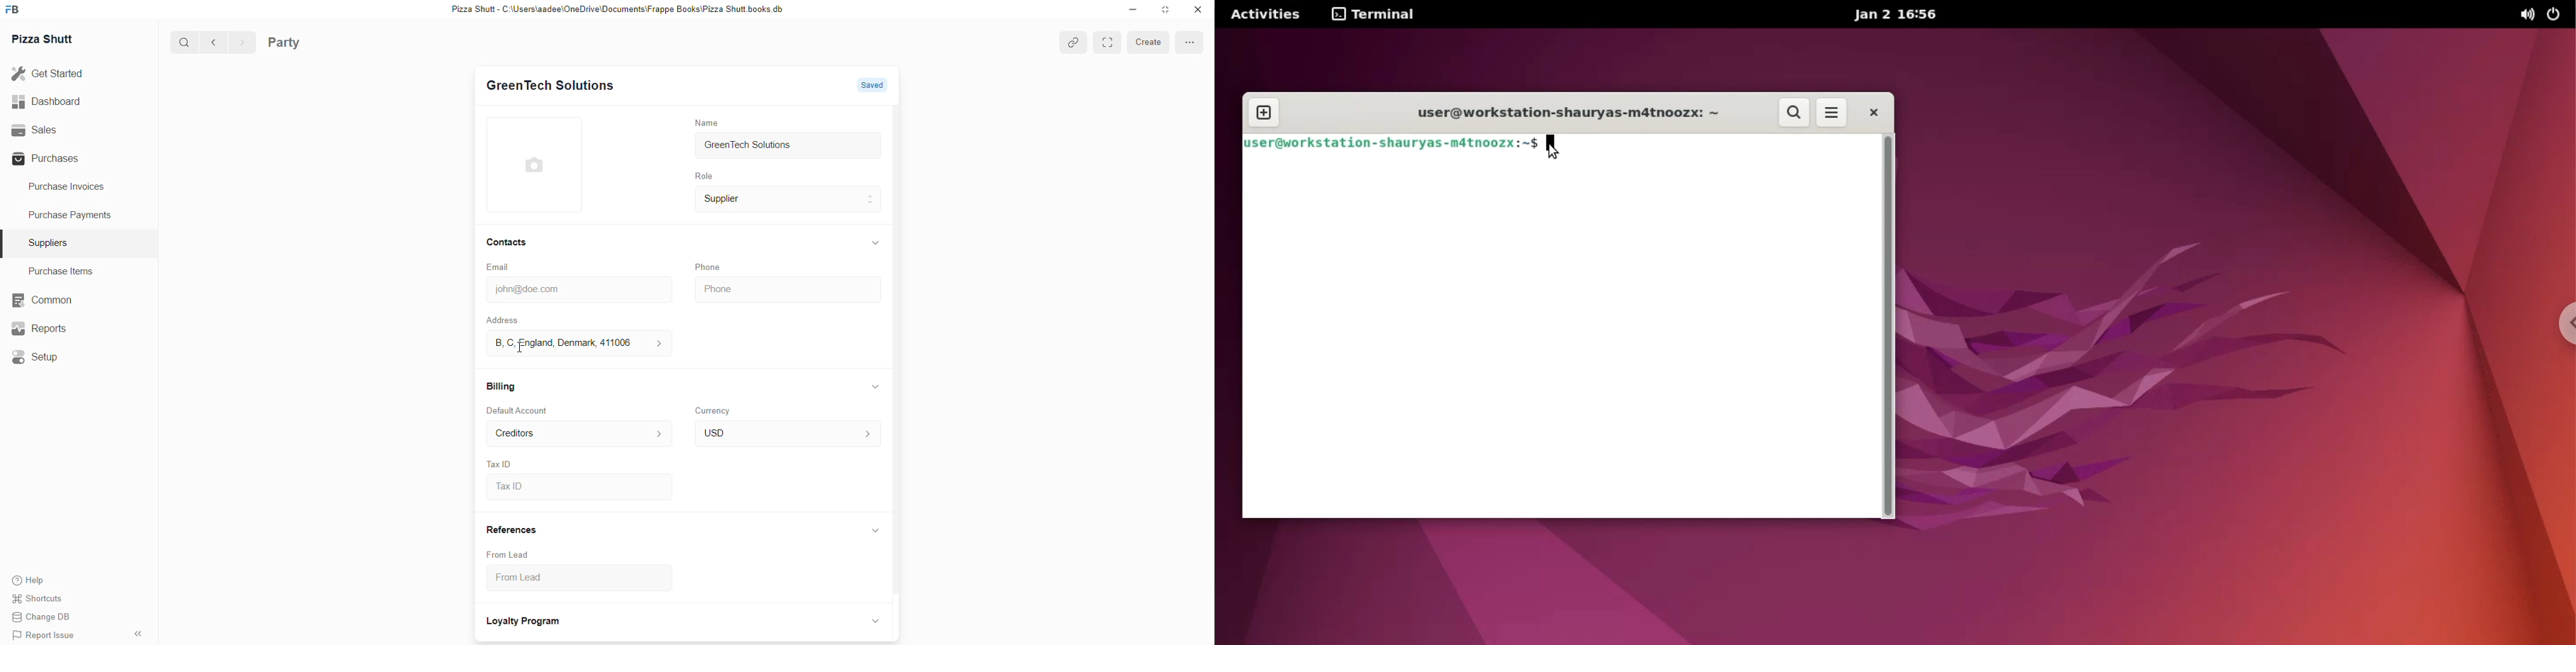 The width and height of the screenshot is (2576, 672). I want to click on Address, so click(511, 320).